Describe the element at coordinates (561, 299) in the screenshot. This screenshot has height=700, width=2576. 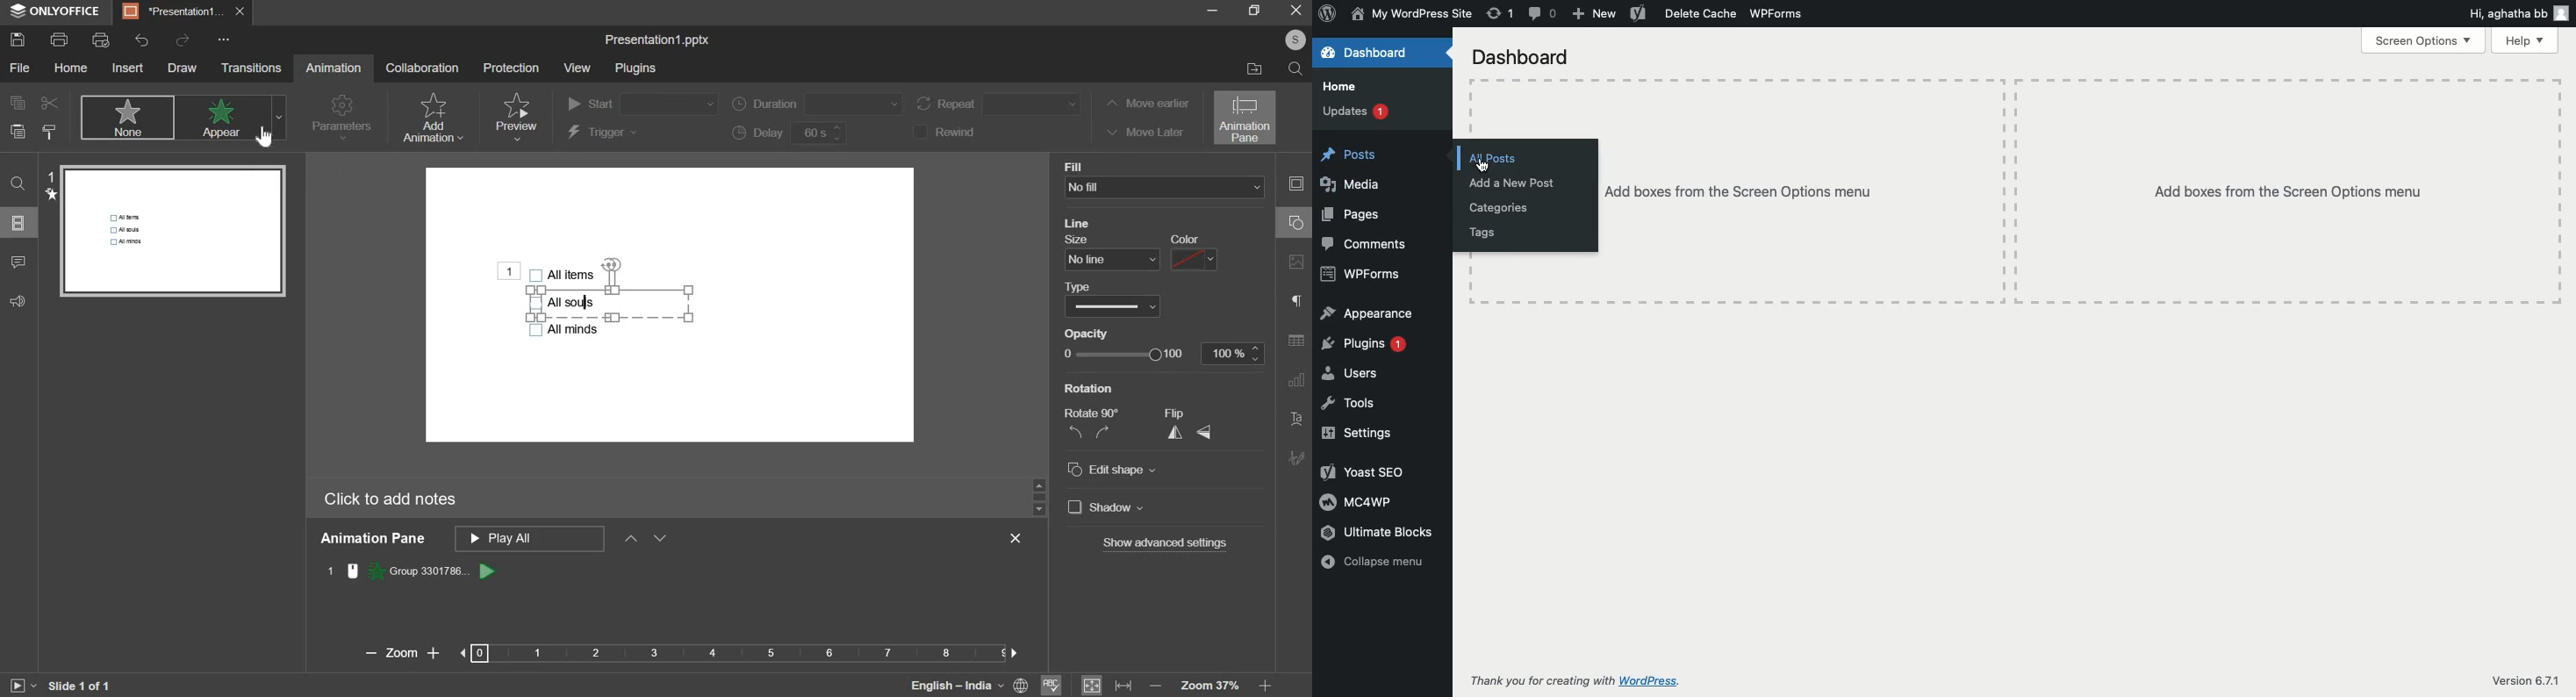
I see `bullet points` at that location.